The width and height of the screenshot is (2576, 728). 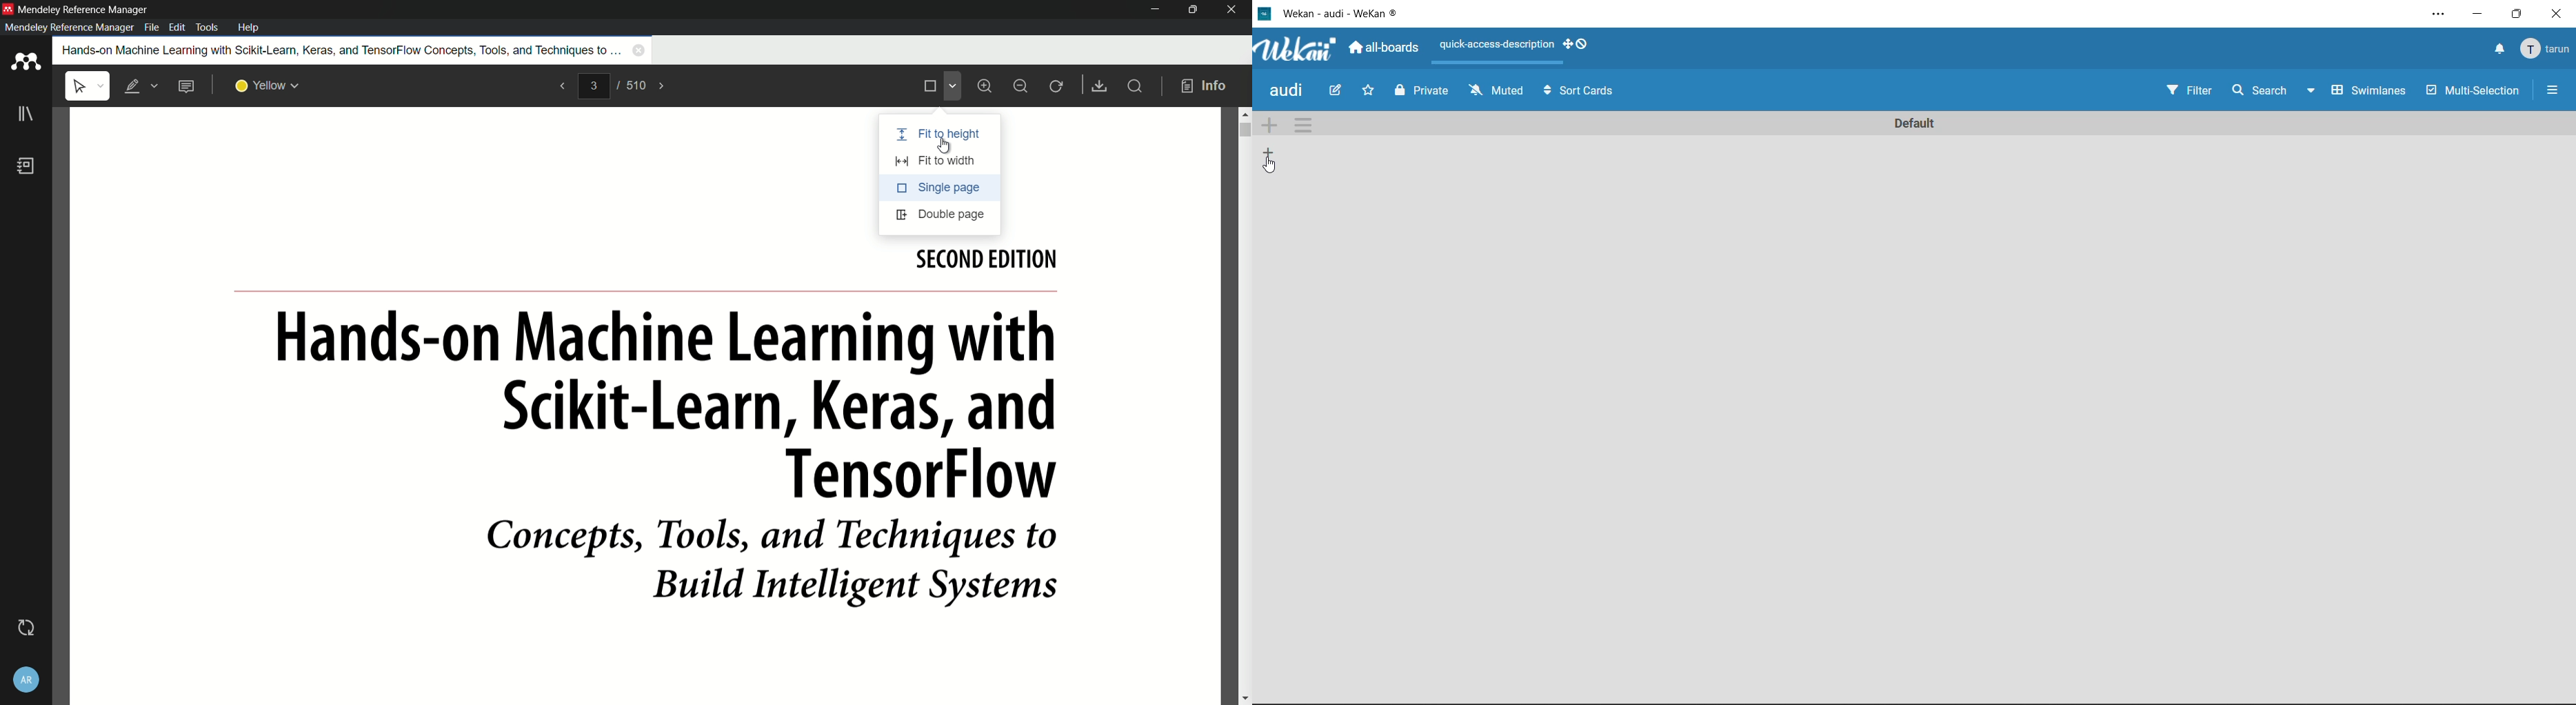 What do you see at coordinates (1330, 92) in the screenshot?
I see `edit` at bounding box center [1330, 92].